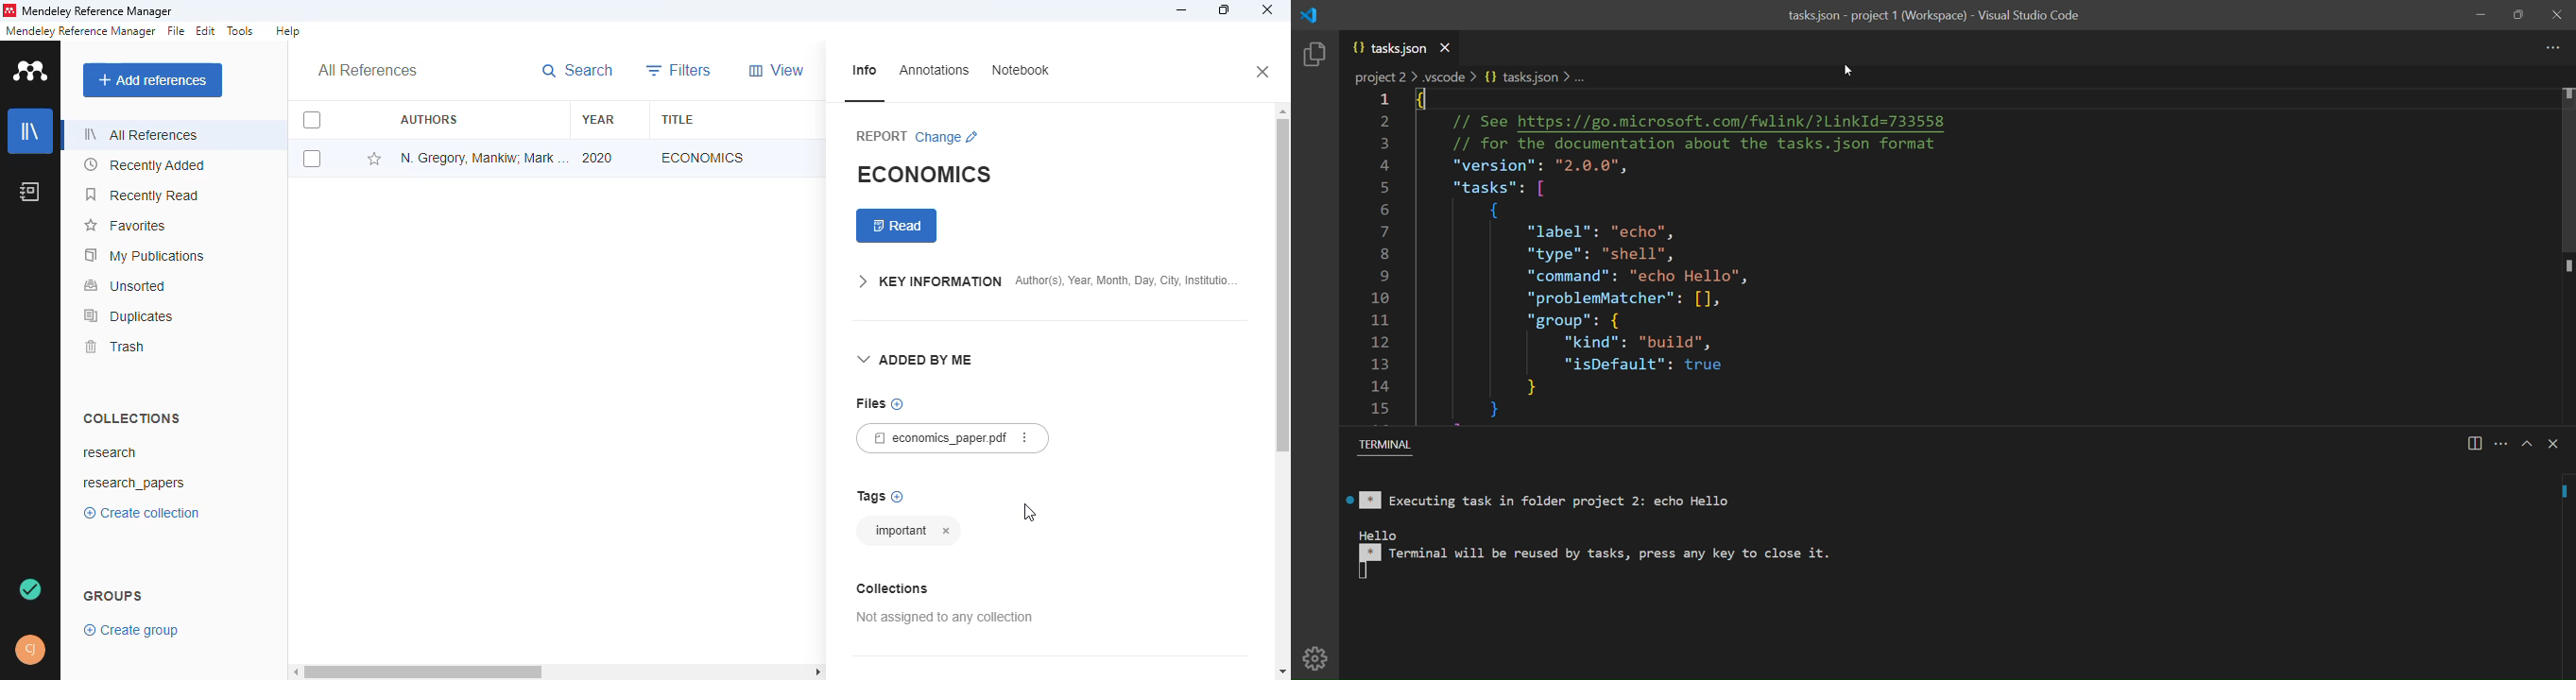 The image size is (2576, 700). I want to click on minimize, so click(1183, 9).